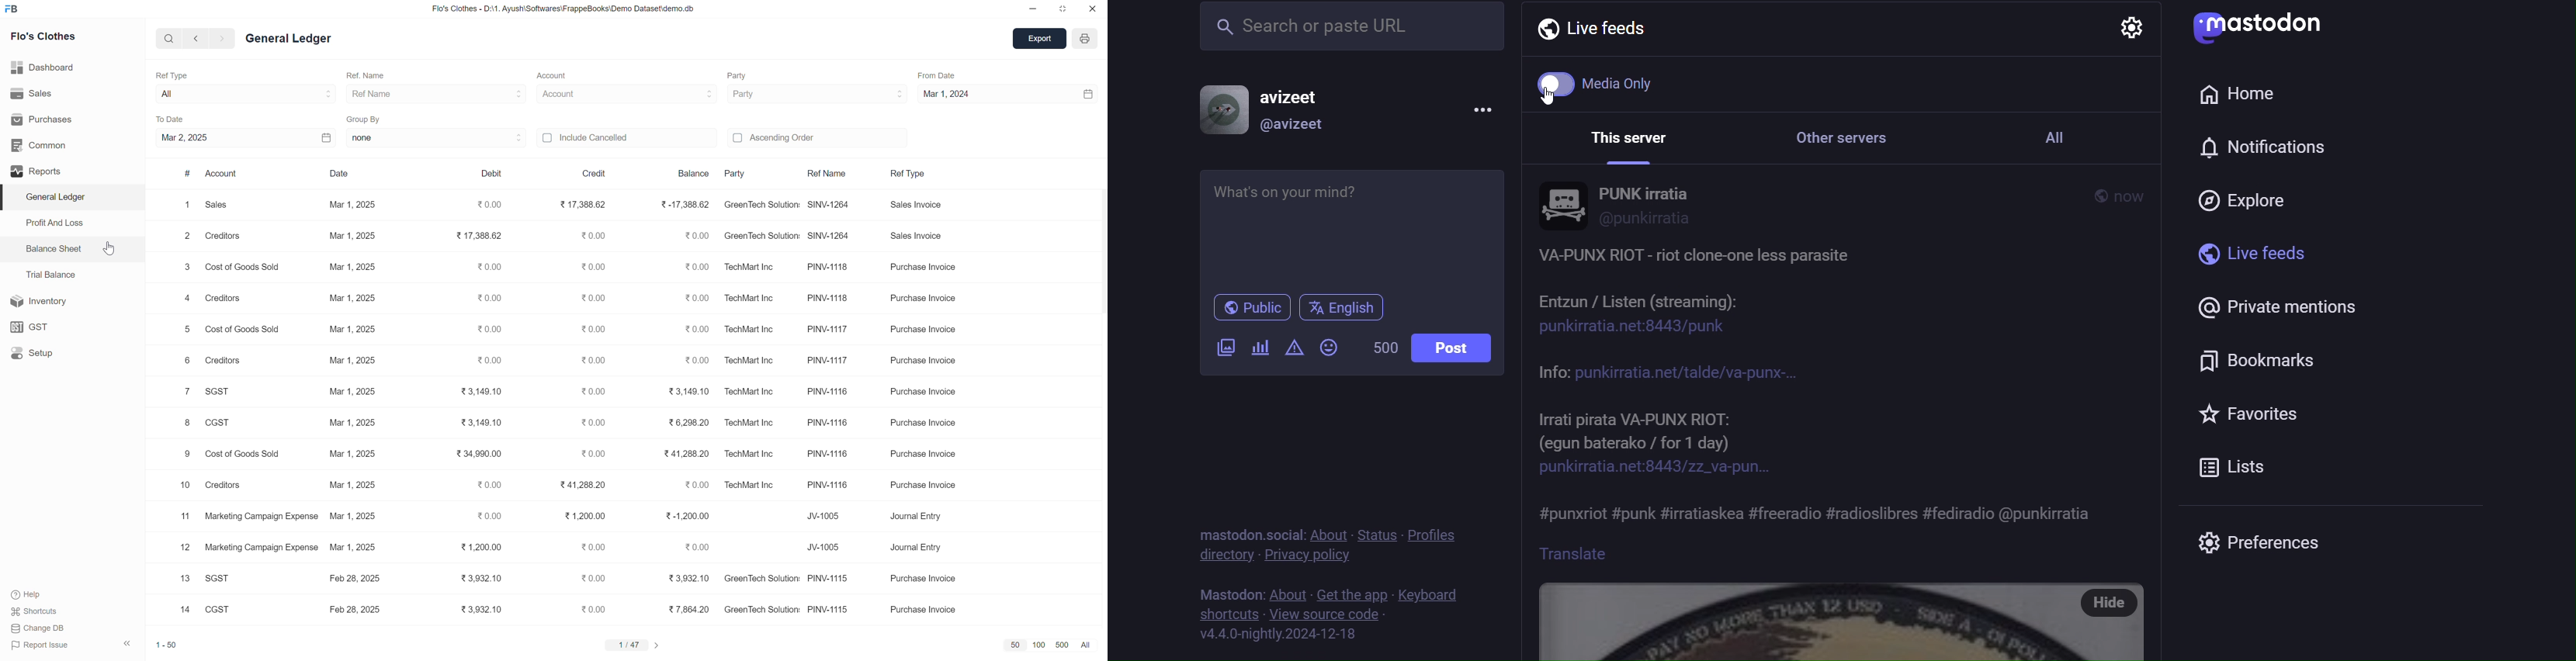 The image size is (2576, 672). What do you see at coordinates (925, 455) in the screenshot?
I see `purchase invoice` at bounding box center [925, 455].